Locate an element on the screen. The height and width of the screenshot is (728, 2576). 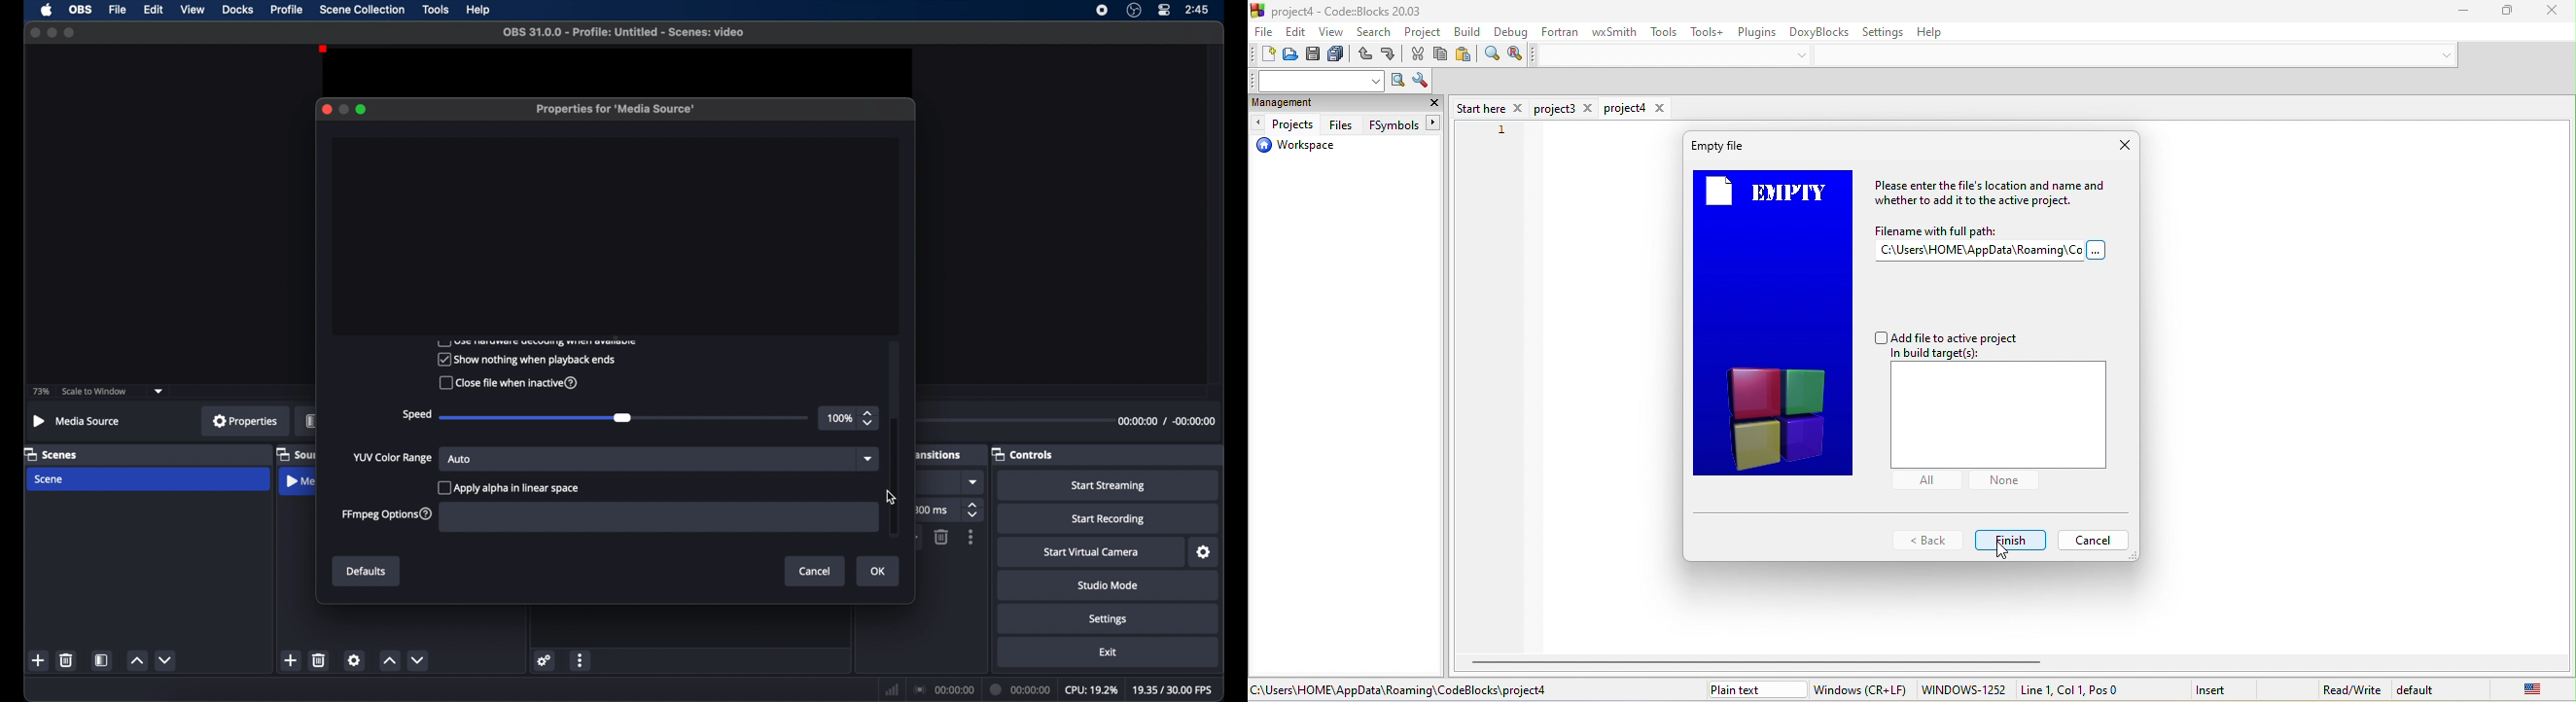
All is located at coordinates (1925, 481).